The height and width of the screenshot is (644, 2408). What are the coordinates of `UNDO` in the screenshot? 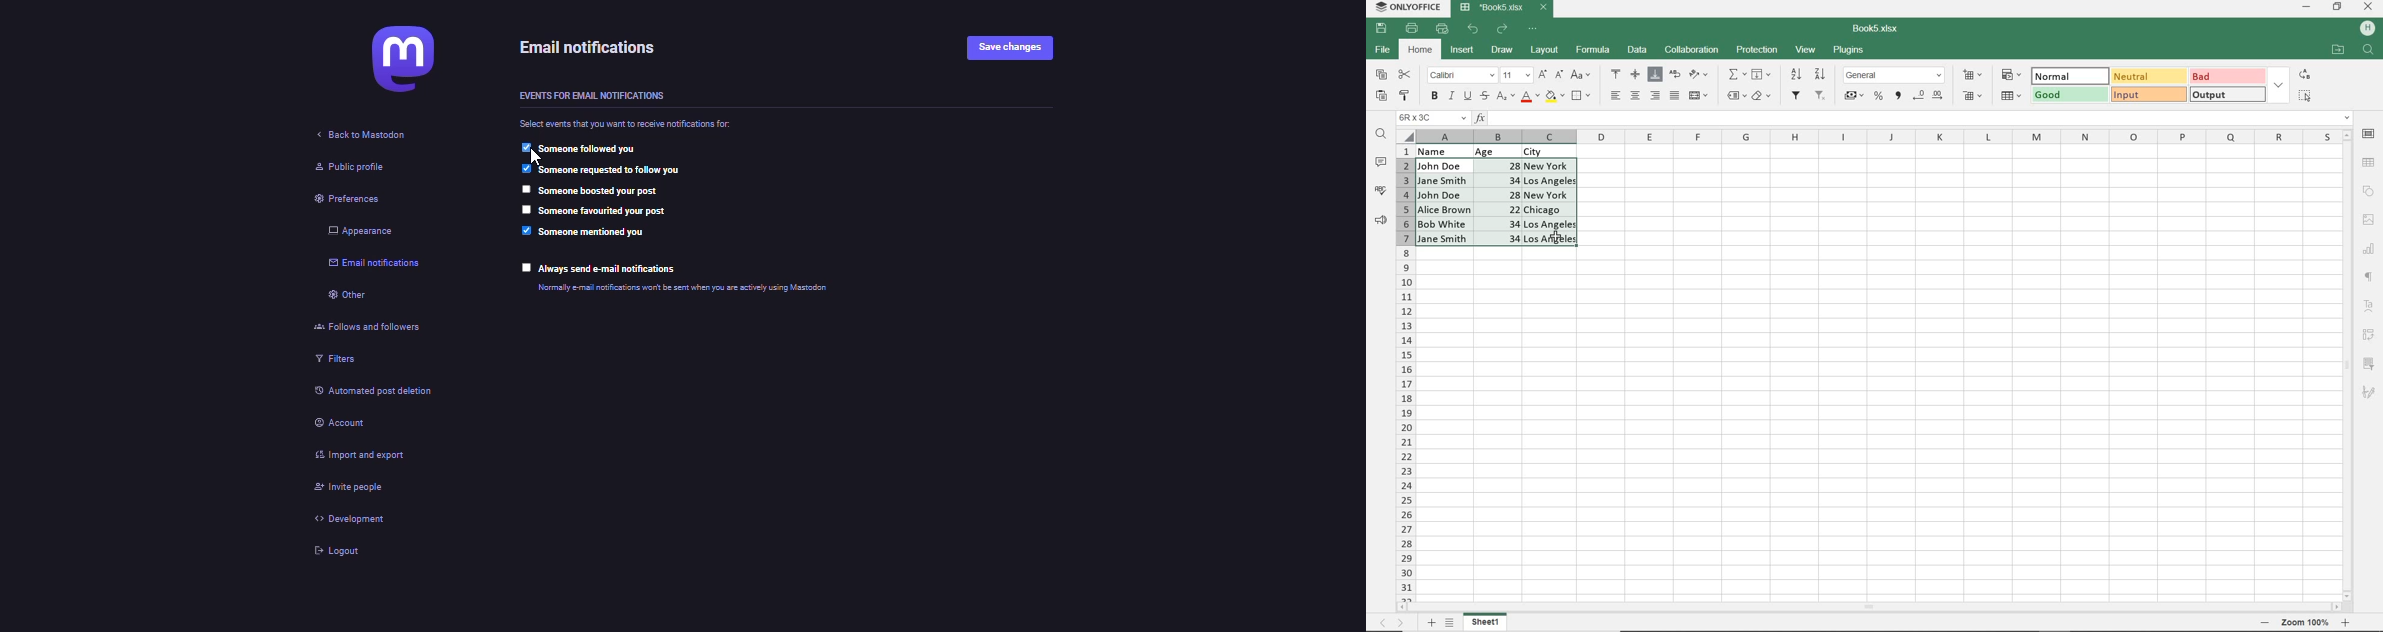 It's located at (1474, 29).